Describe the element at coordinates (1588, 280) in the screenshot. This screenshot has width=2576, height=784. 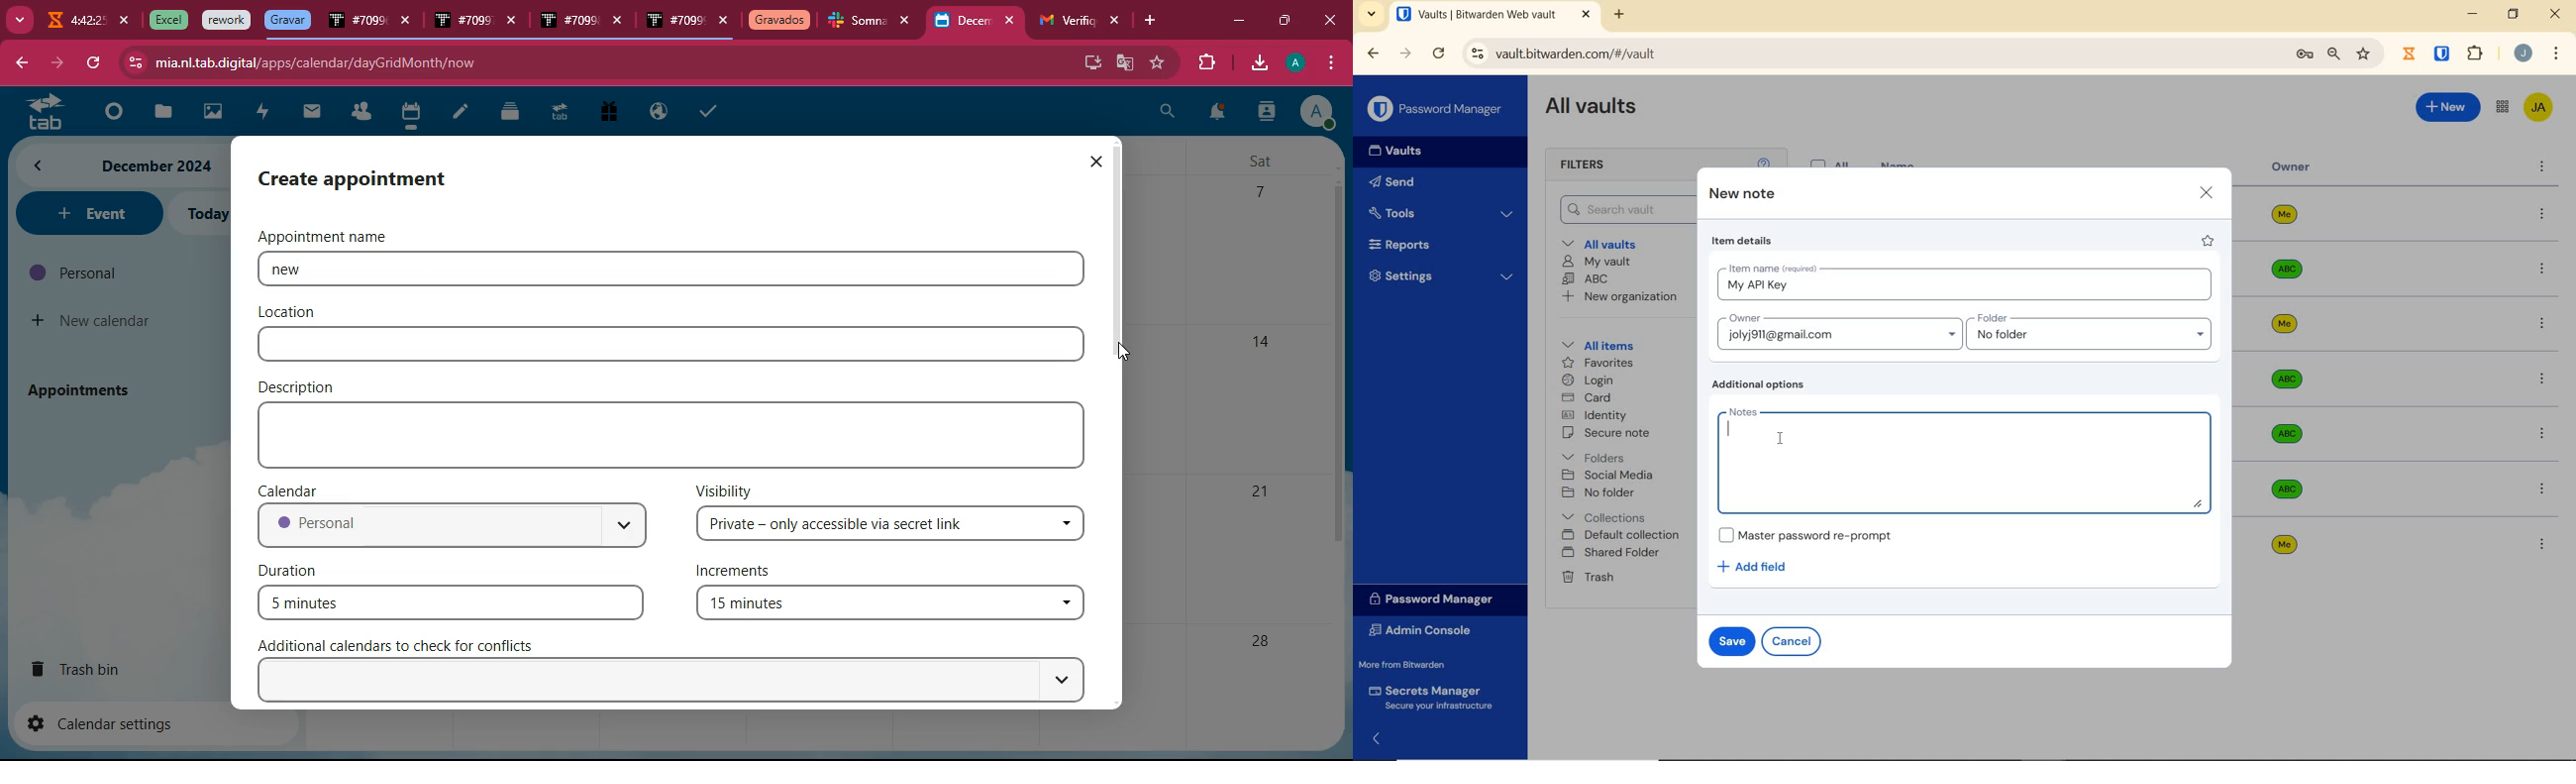
I see `ABC` at that location.